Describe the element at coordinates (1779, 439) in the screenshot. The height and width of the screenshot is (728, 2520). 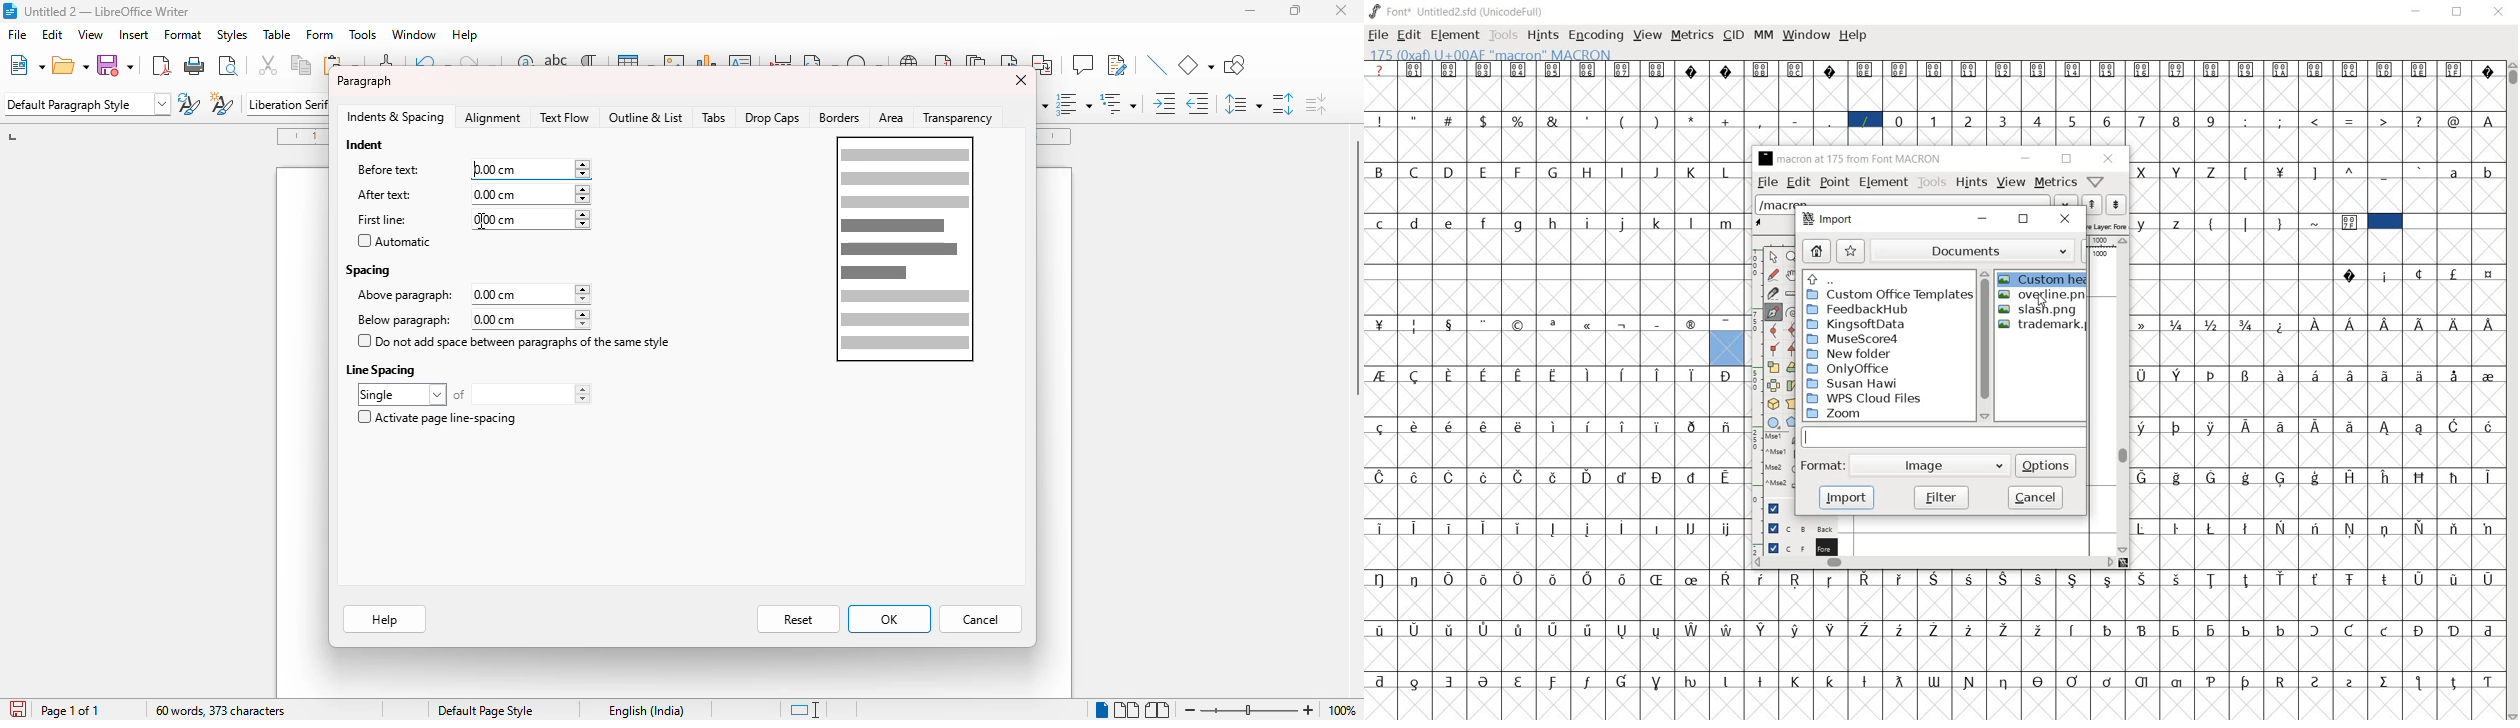
I see `Mouse left button` at that location.